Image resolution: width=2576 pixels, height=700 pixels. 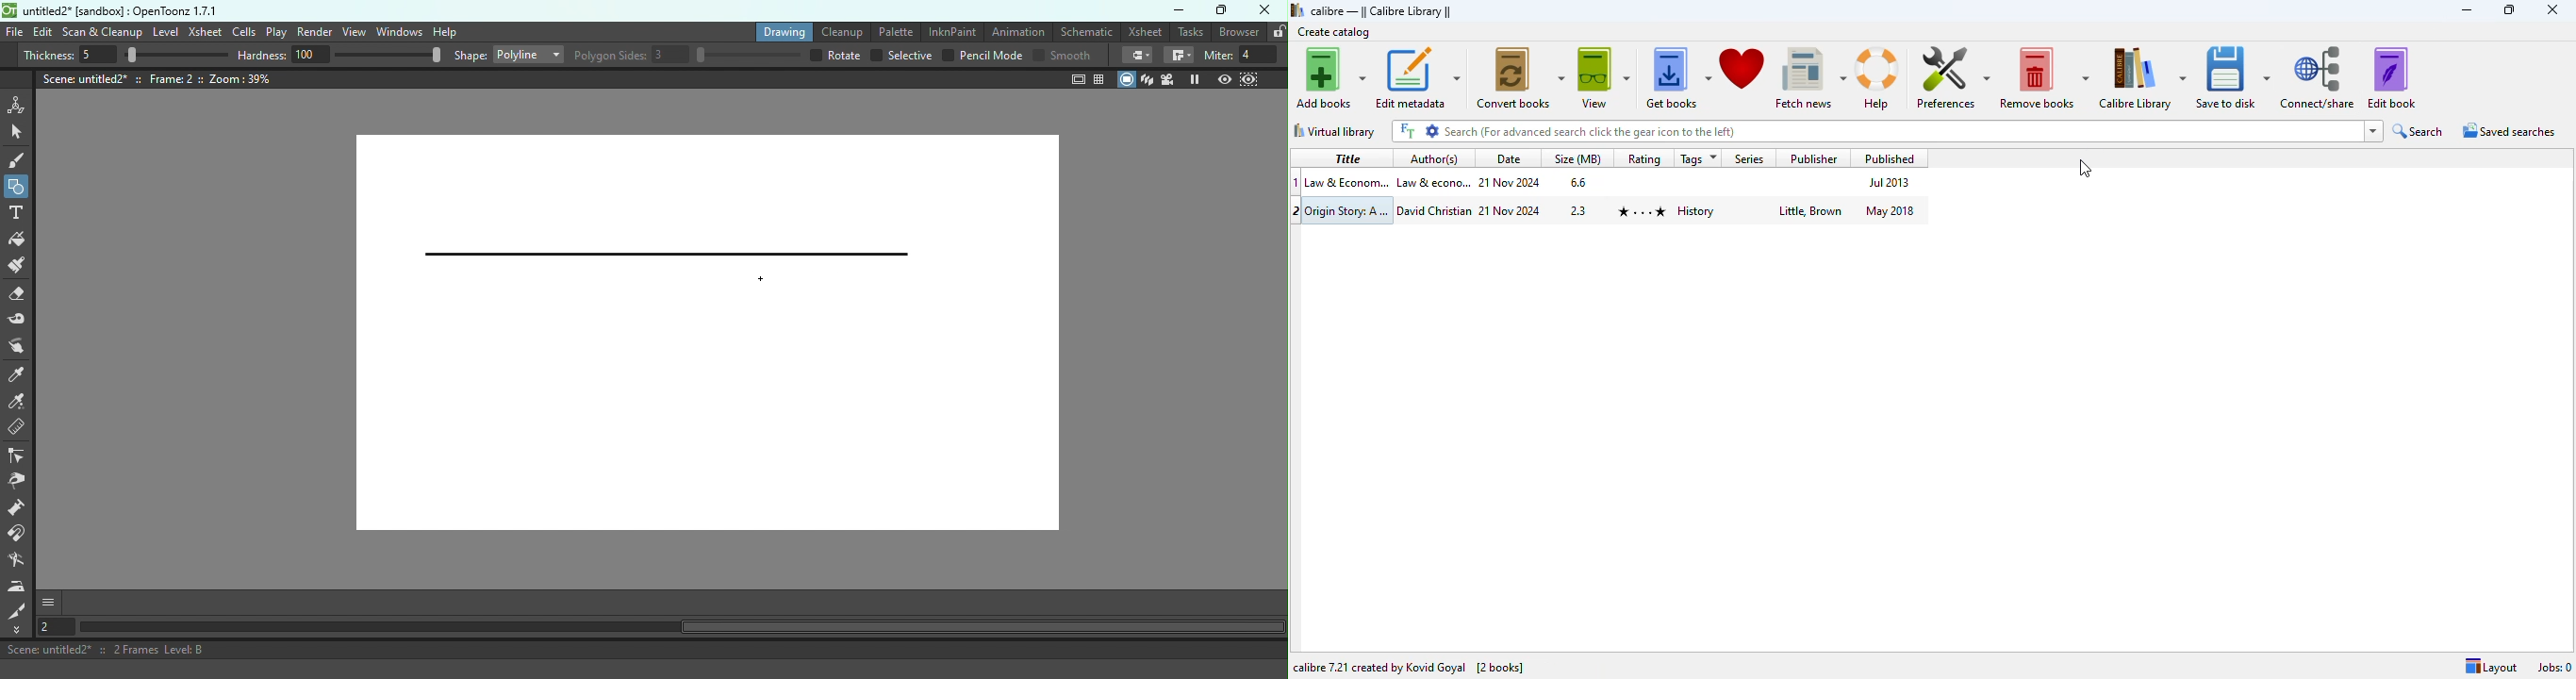 I want to click on Iron tool, so click(x=17, y=587).